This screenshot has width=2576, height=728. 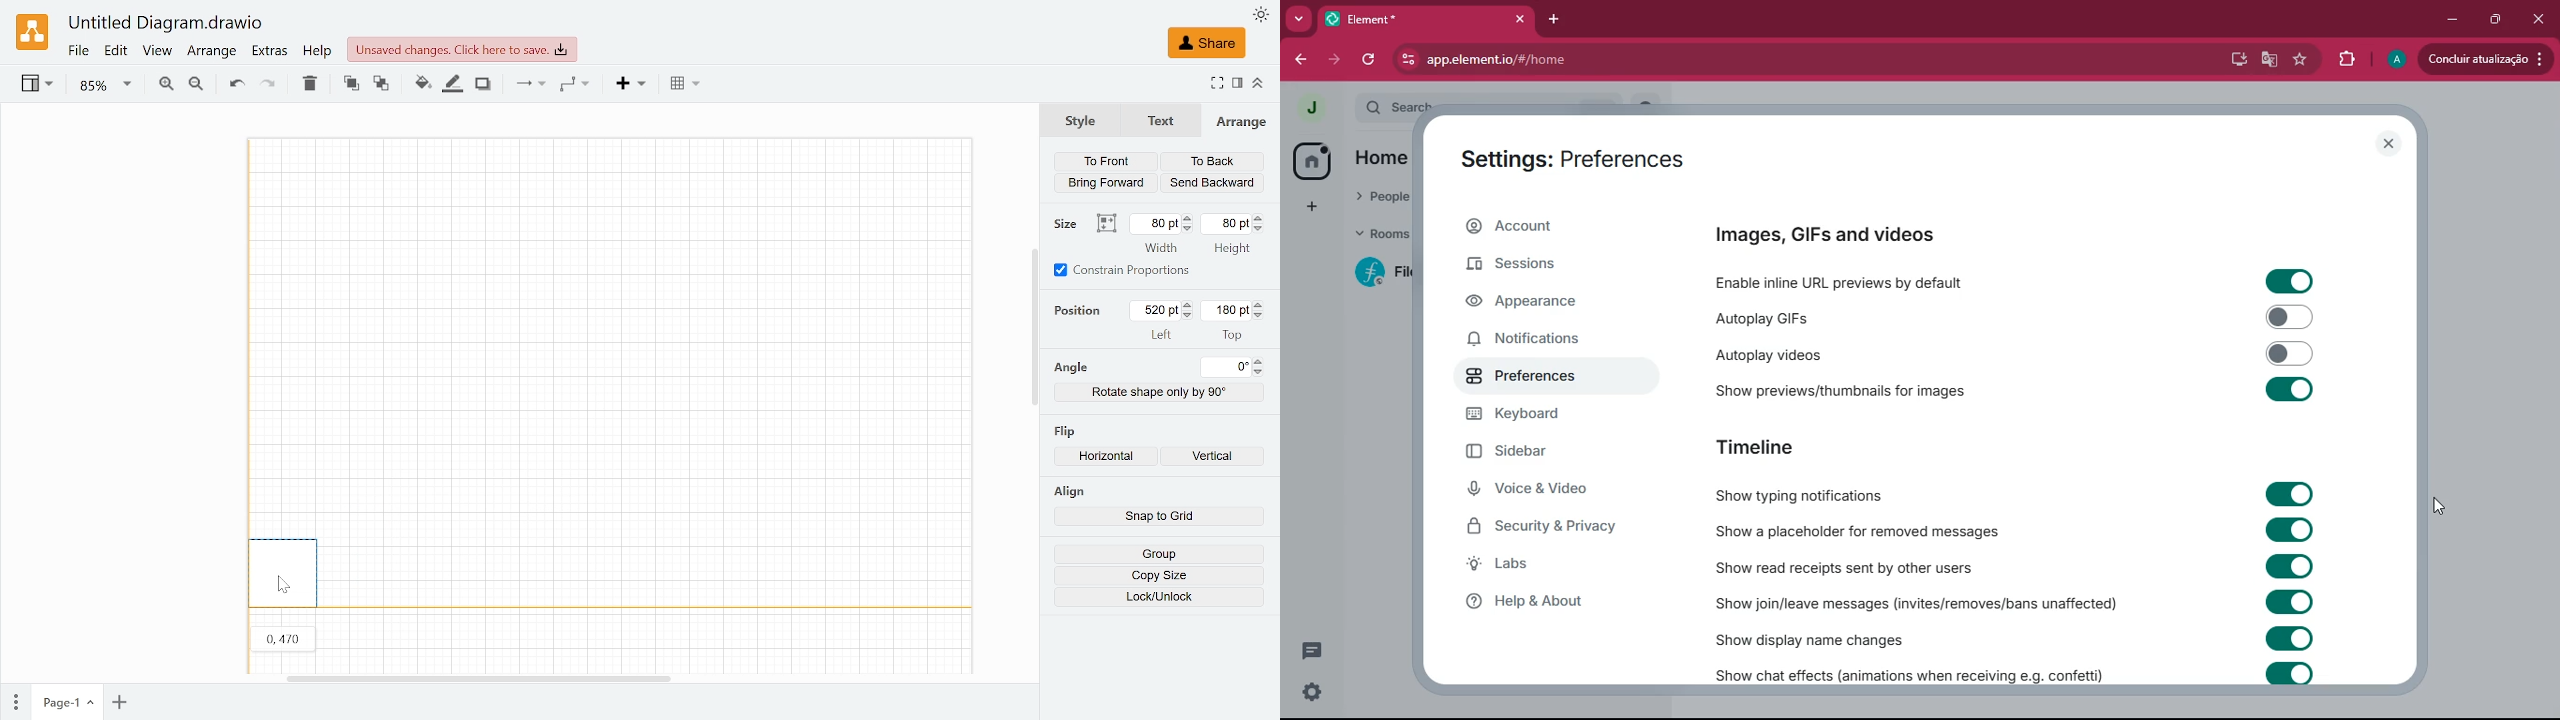 I want to click on show typing notifications, so click(x=1806, y=495).